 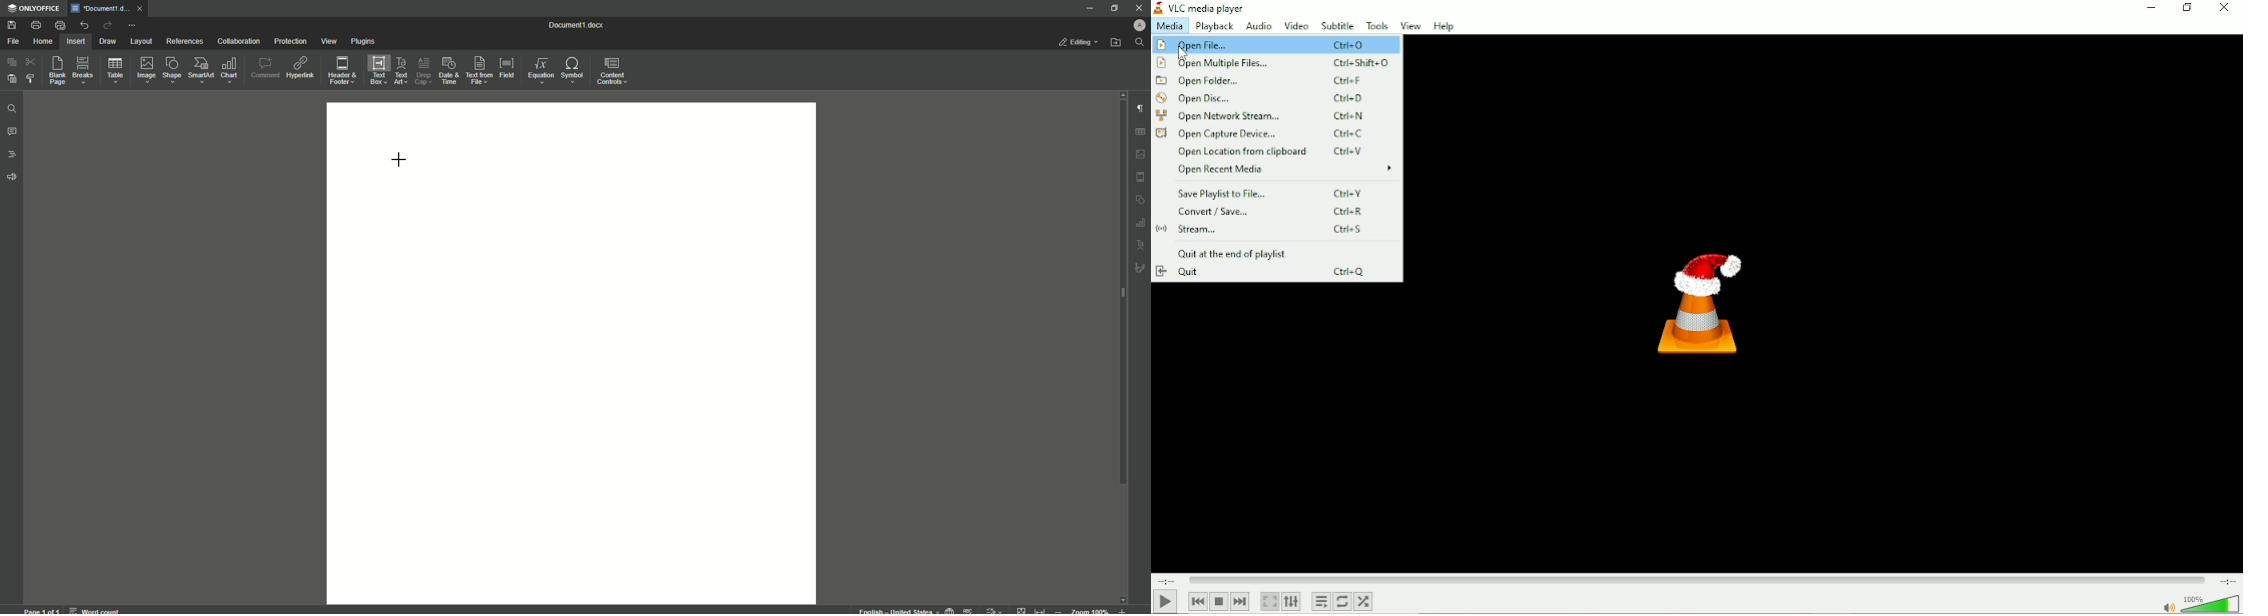 What do you see at coordinates (1139, 223) in the screenshot?
I see `table` at bounding box center [1139, 223].